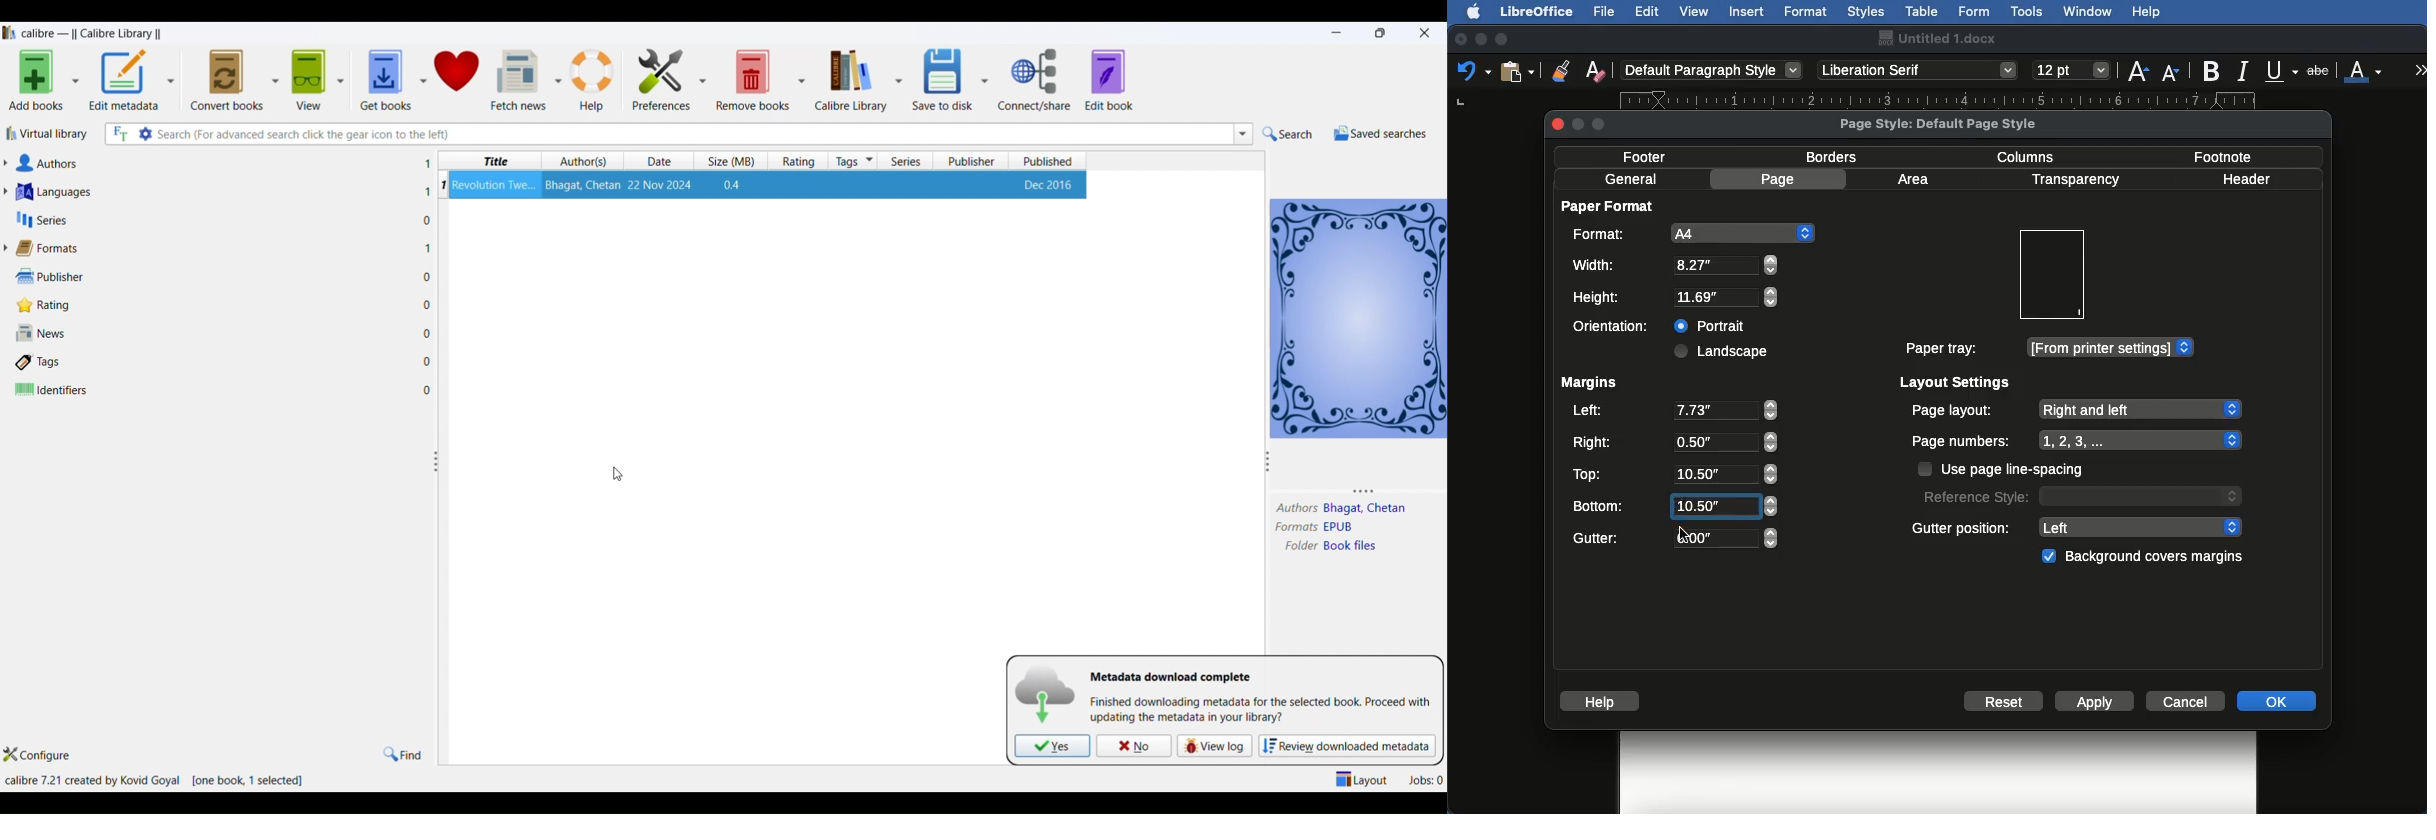  I want to click on Apply, so click(2095, 703).